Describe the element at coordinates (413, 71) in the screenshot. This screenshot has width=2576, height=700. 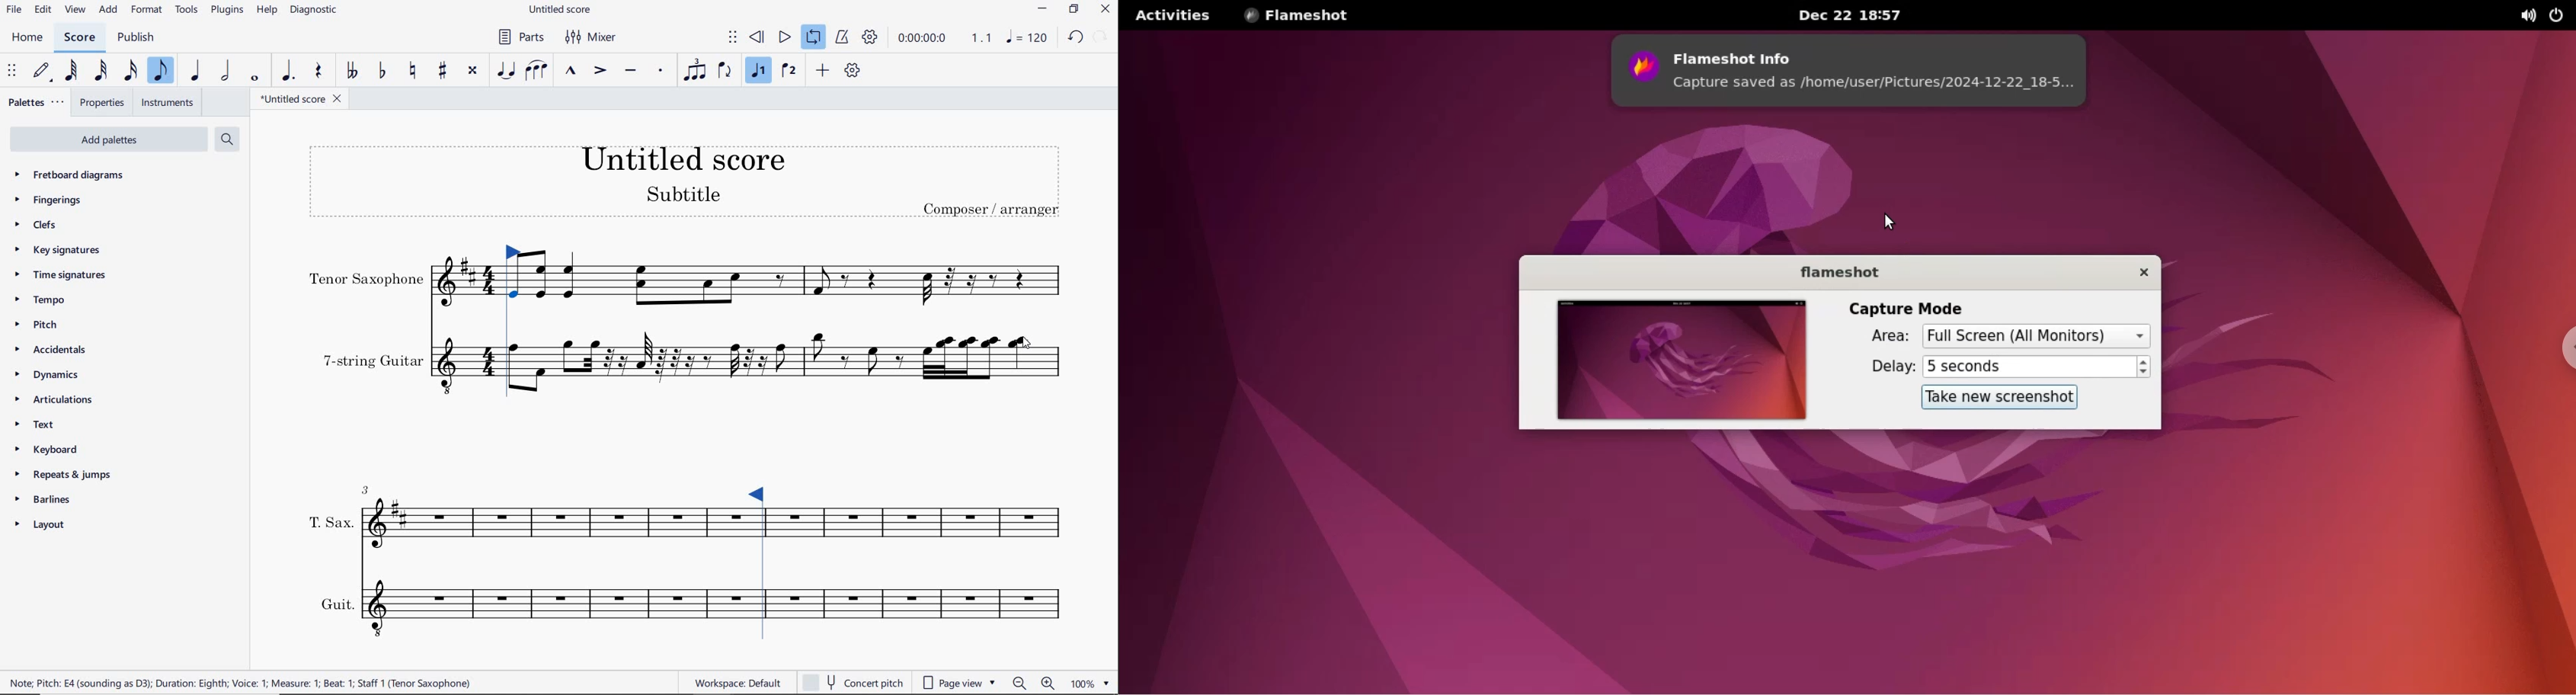
I see `TOGGLE NATURAL` at that location.